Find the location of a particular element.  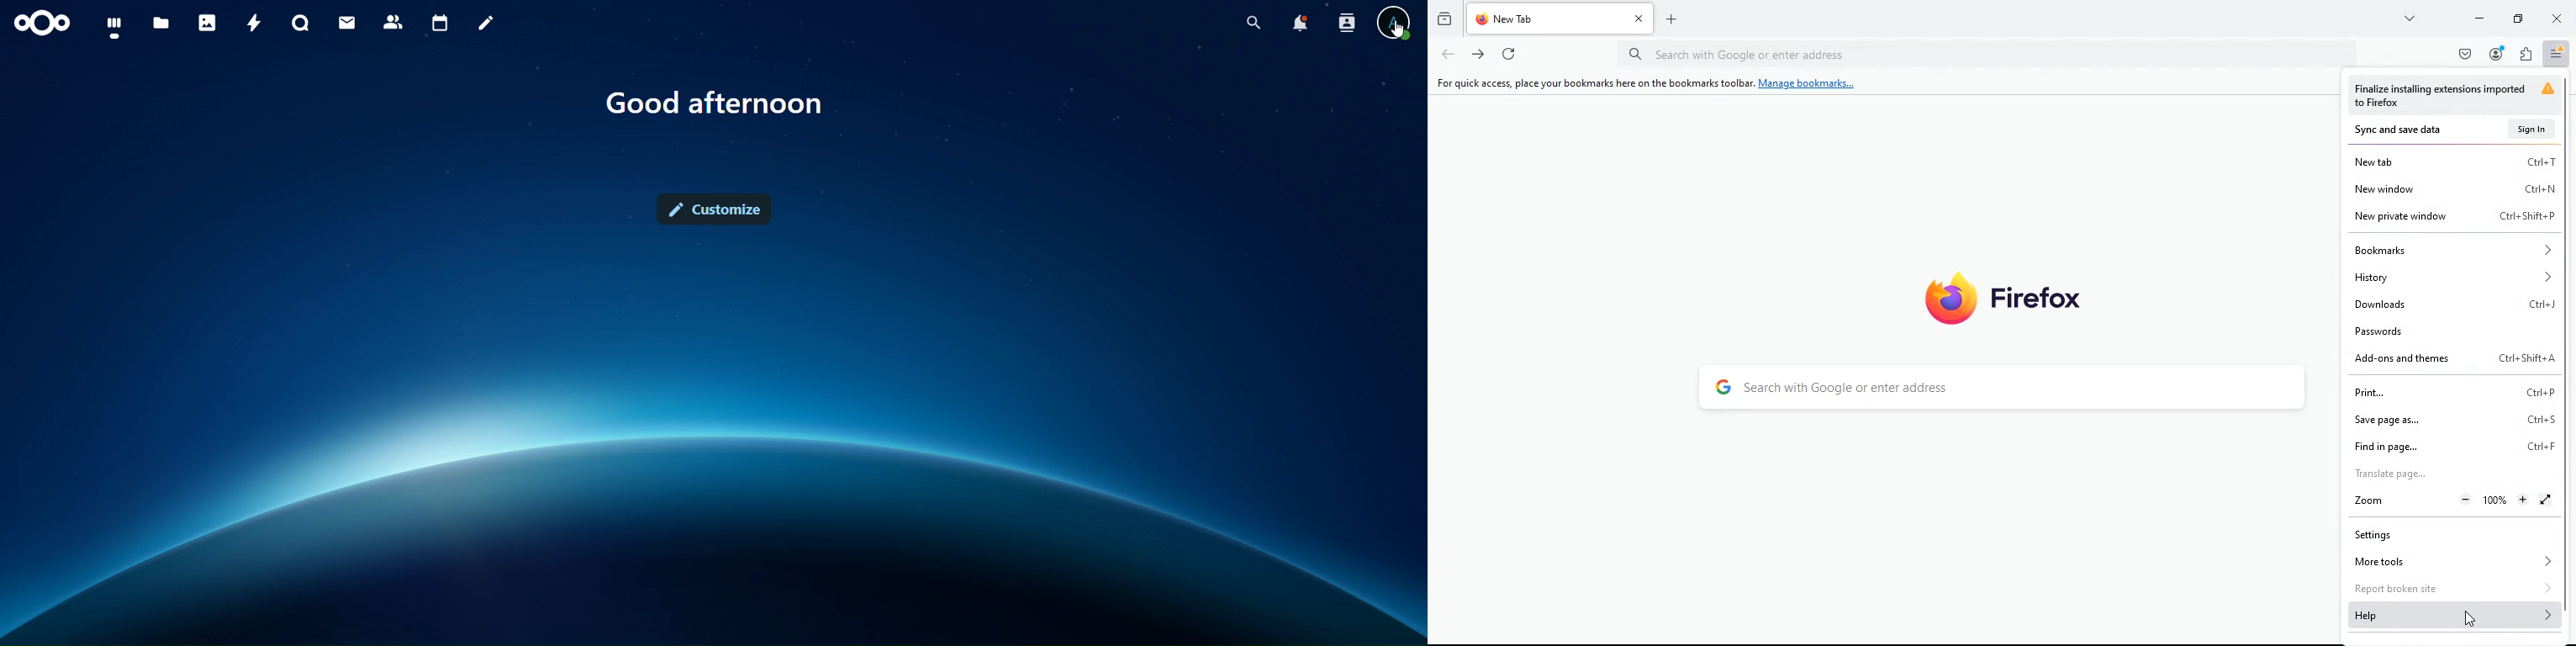

profile is located at coordinates (2495, 55).